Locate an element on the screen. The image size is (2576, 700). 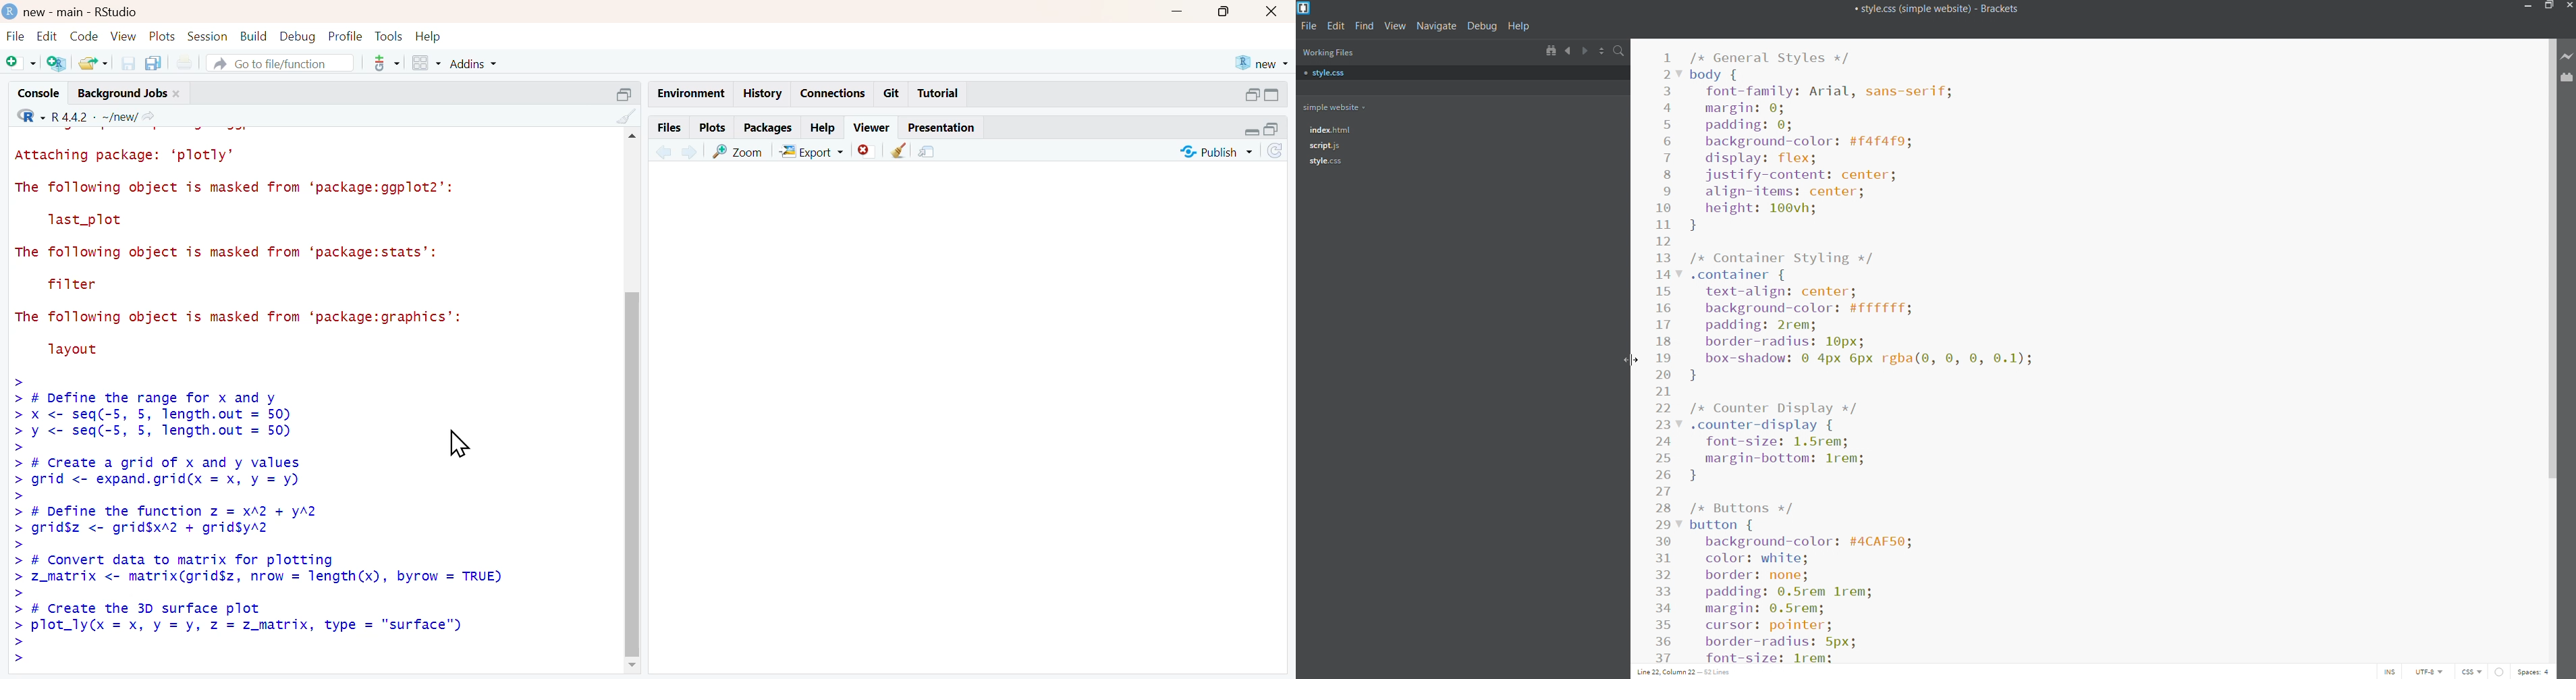
brackets is located at coordinates (1306, 8).